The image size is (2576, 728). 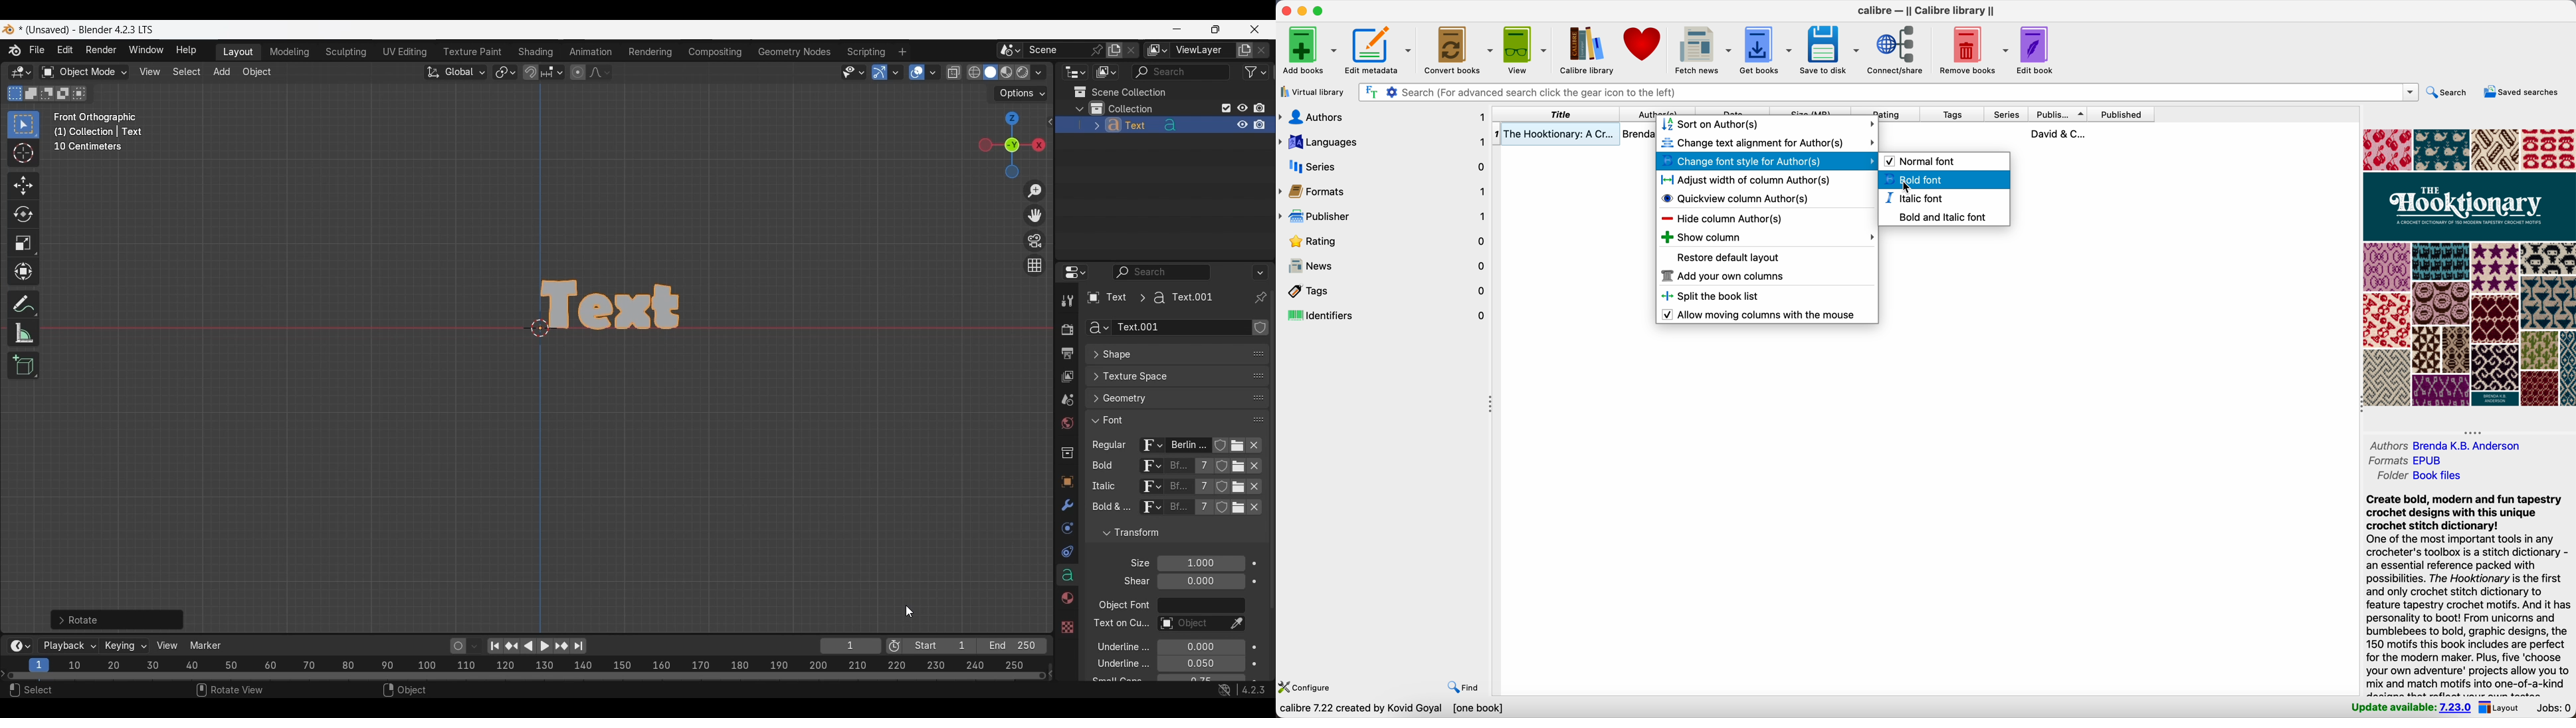 I want to click on configure, so click(x=1310, y=688).